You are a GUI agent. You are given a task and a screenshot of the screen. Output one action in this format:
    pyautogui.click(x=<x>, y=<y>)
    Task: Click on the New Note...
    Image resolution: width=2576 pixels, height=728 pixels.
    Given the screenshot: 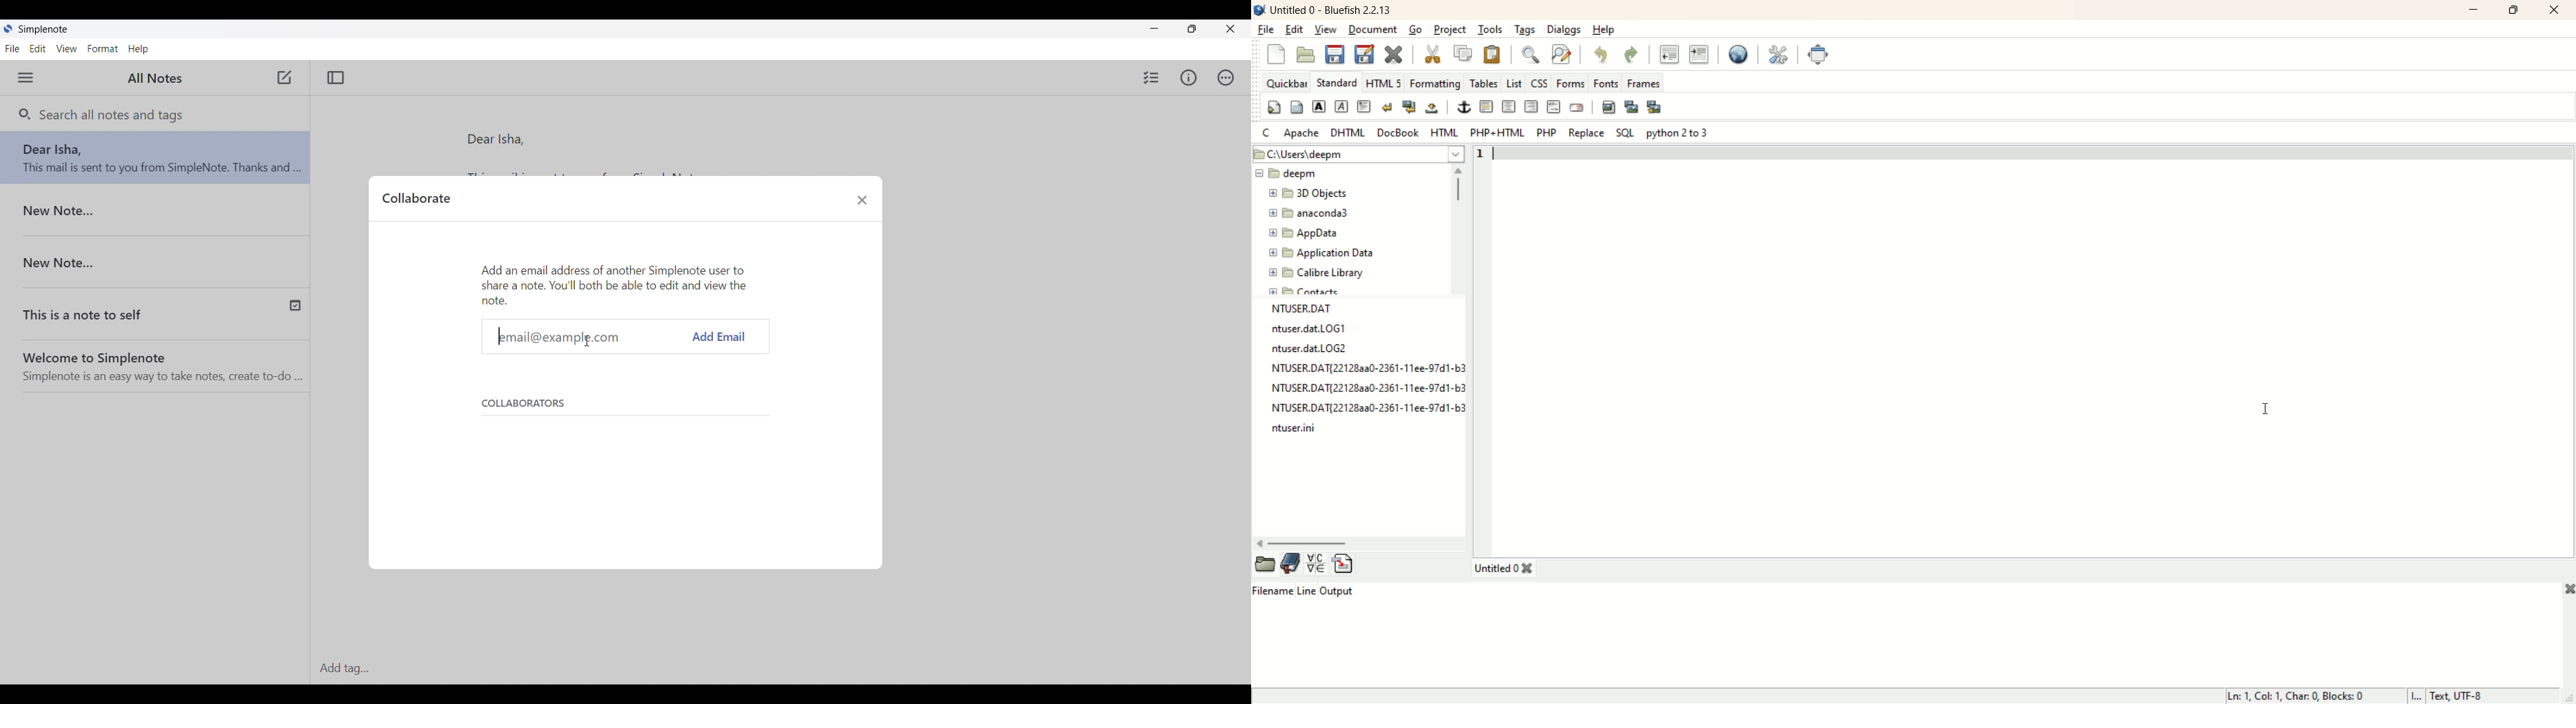 What is the action you would take?
    pyautogui.click(x=159, y=210)
    